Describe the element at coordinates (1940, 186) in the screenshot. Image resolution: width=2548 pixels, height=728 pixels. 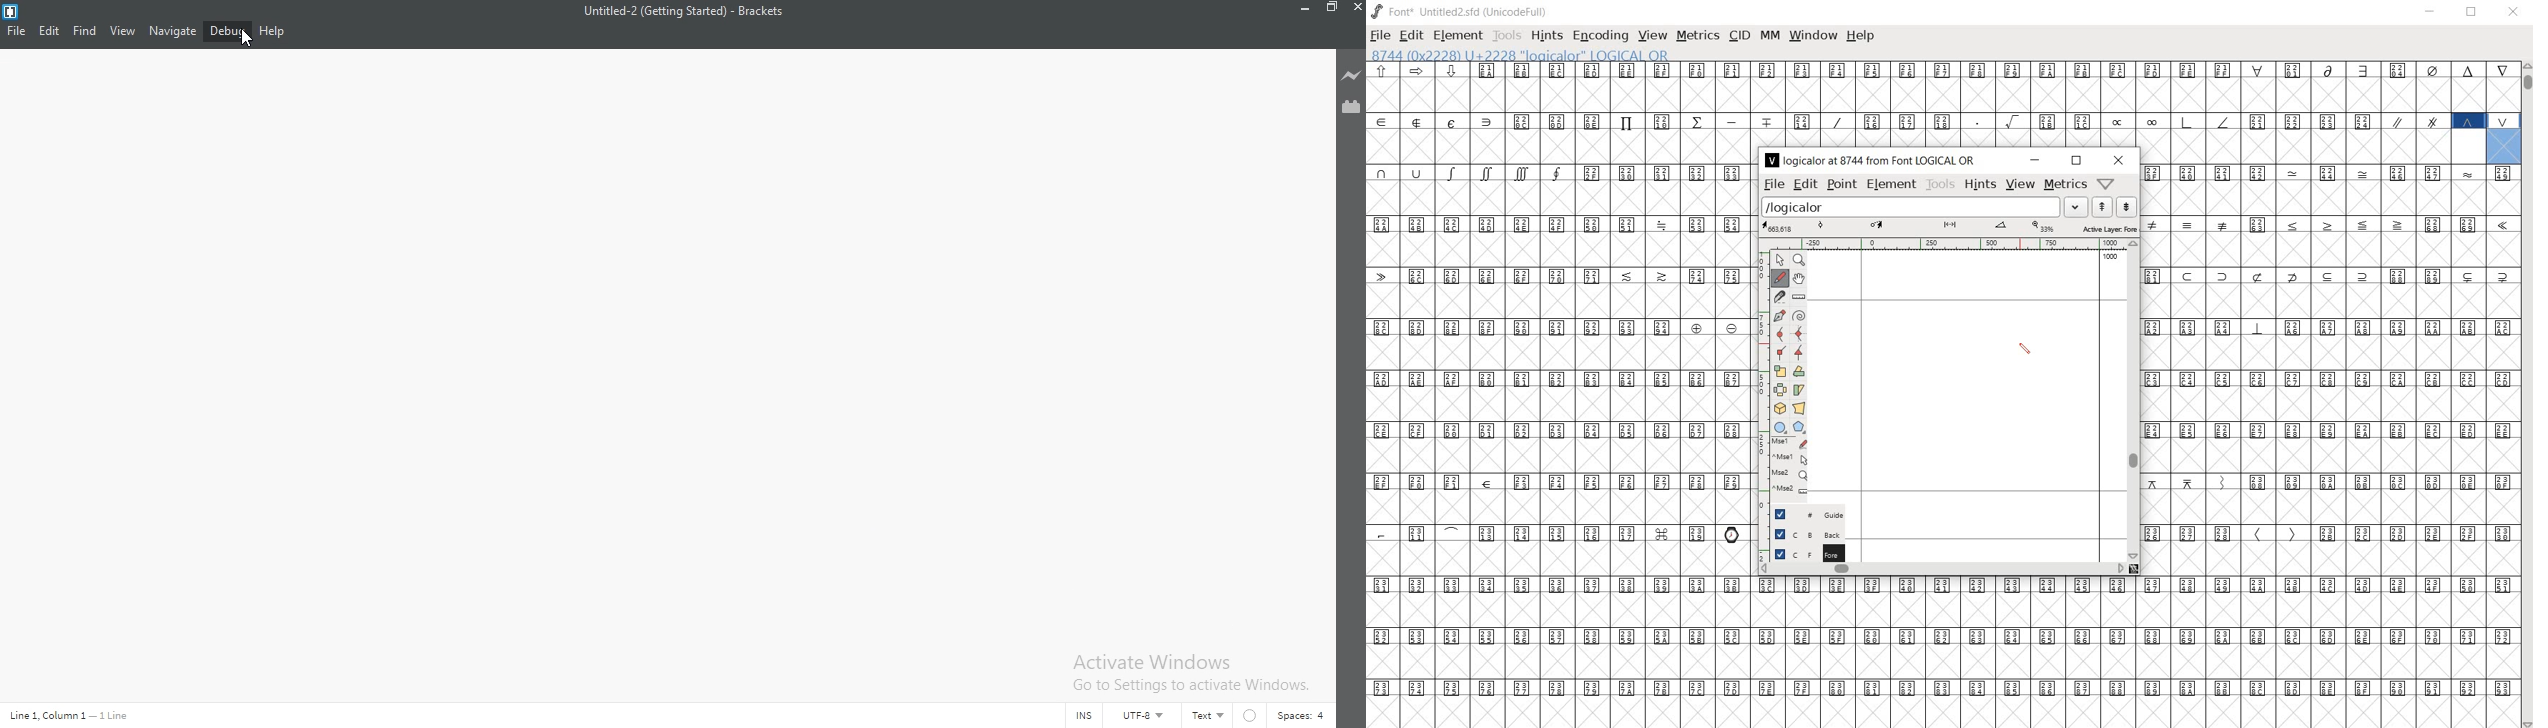
I see `tools` at that location.